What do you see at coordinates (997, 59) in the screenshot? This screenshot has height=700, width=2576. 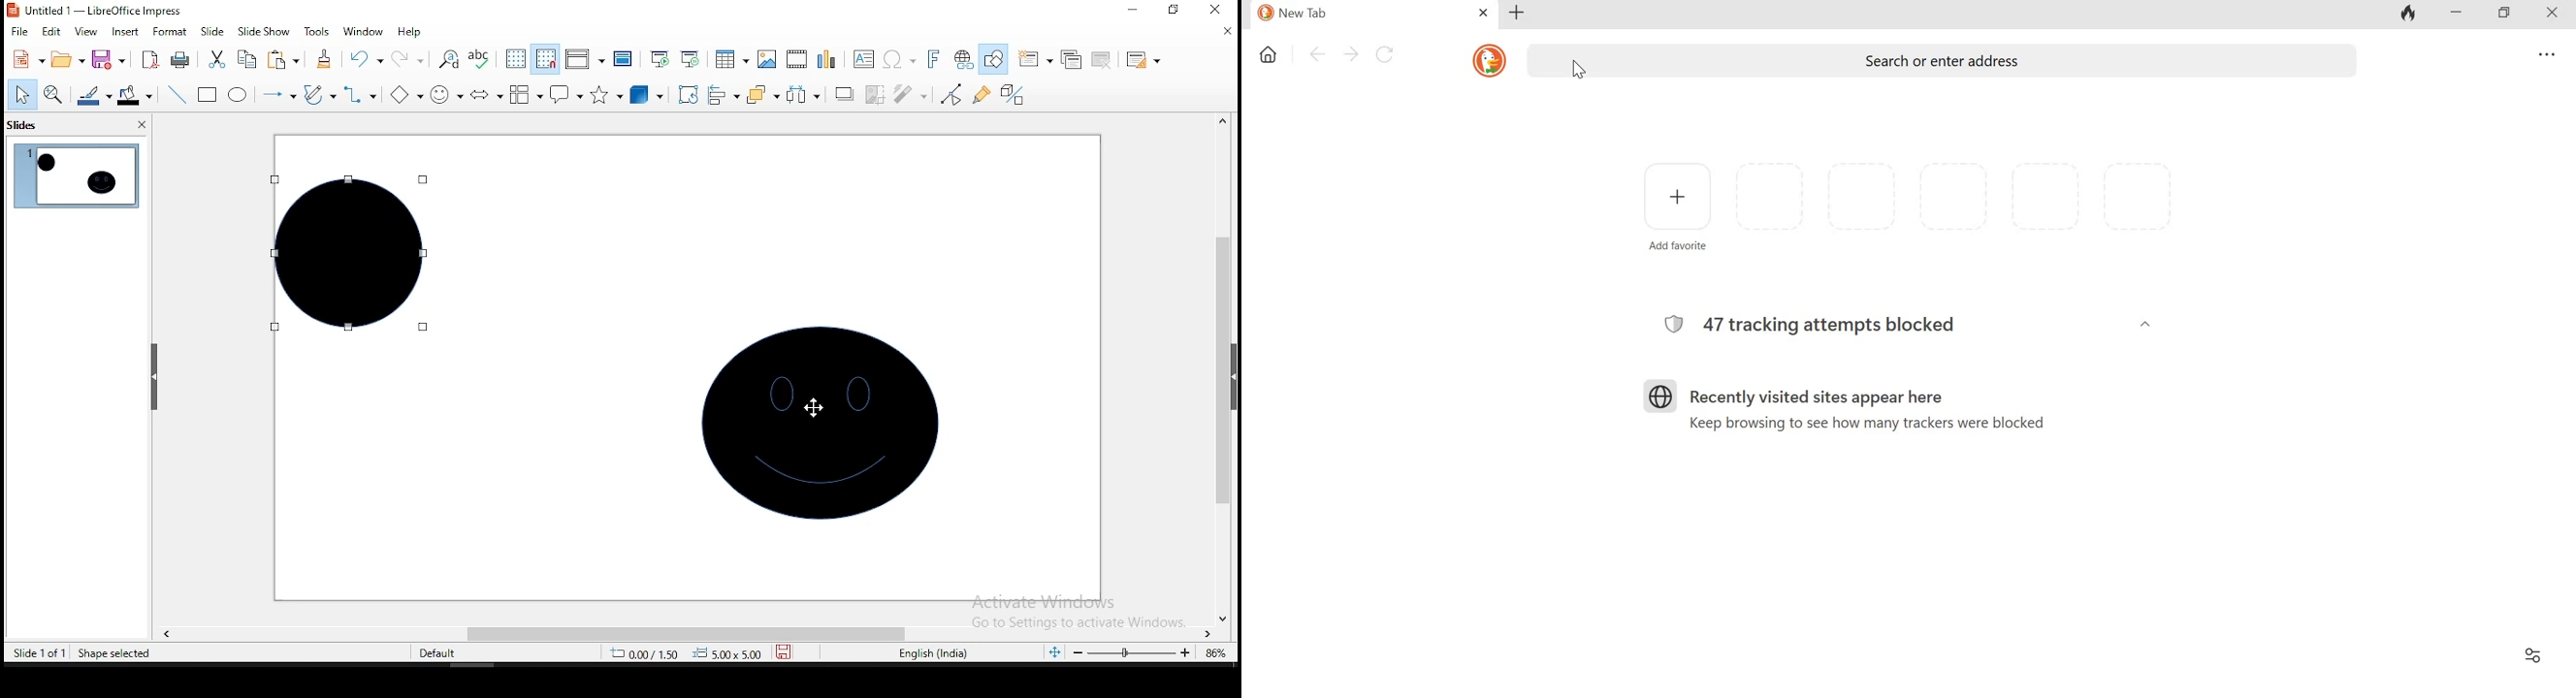 I see `show draw functions` at bounding box center [997, 59].